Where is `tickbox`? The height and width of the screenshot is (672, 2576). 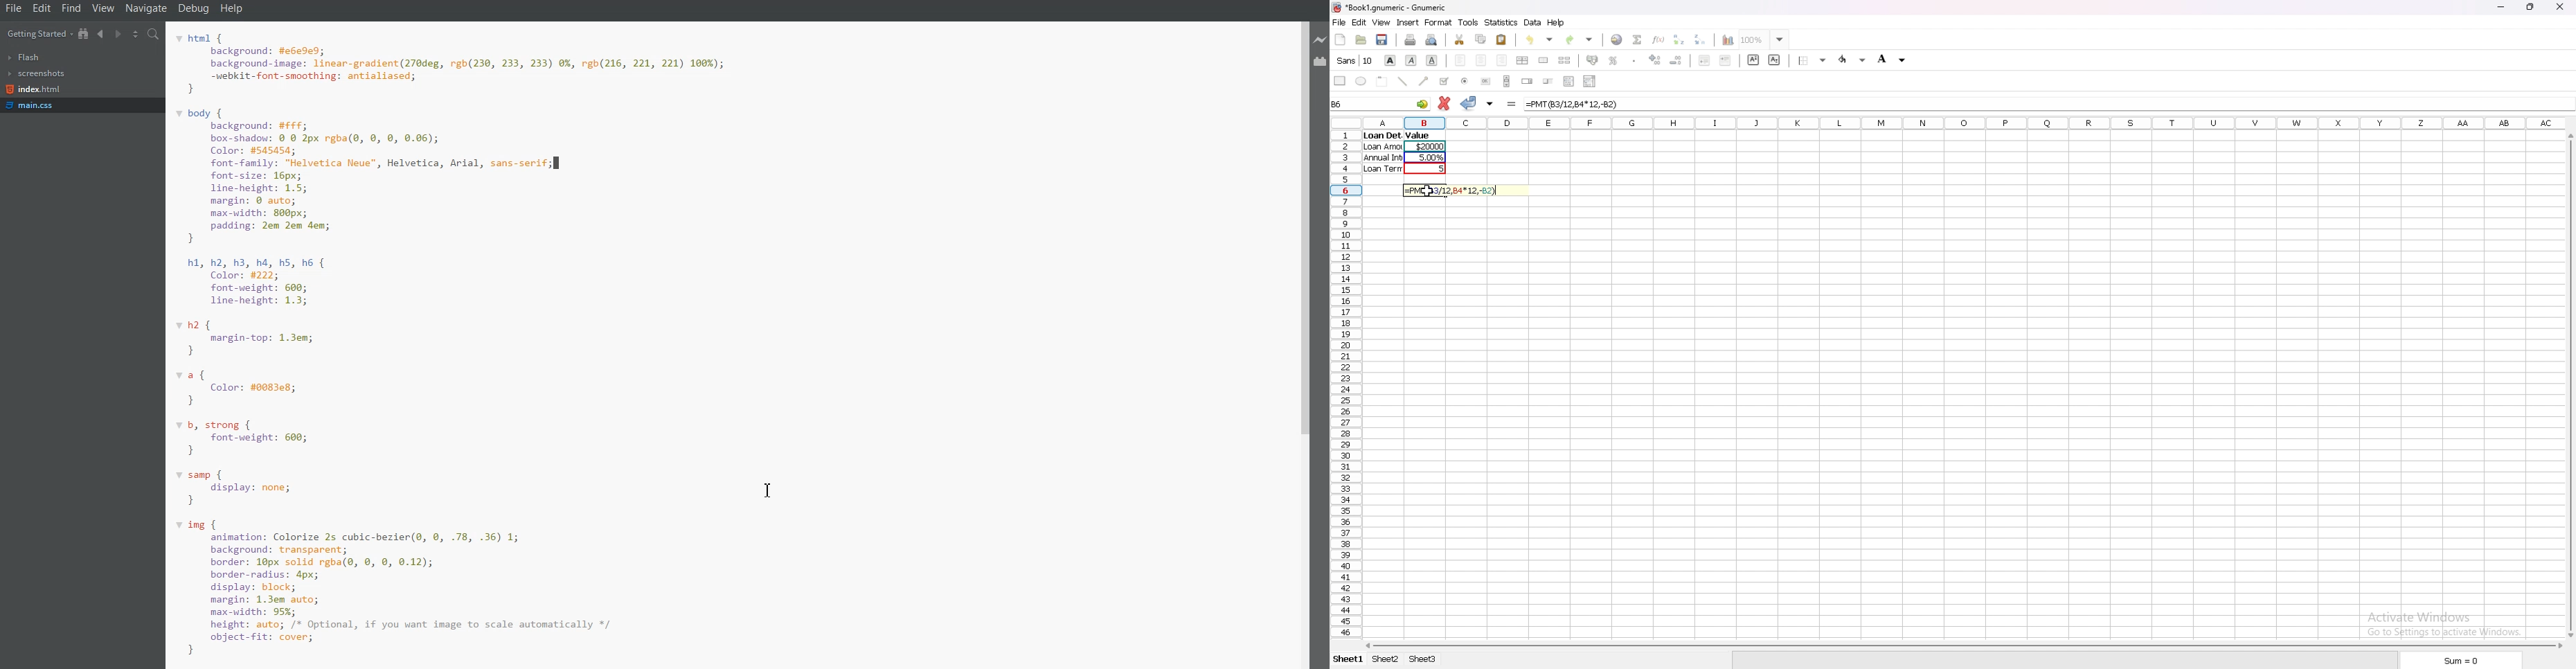 tickbox is located at coordinates (1445, 81).